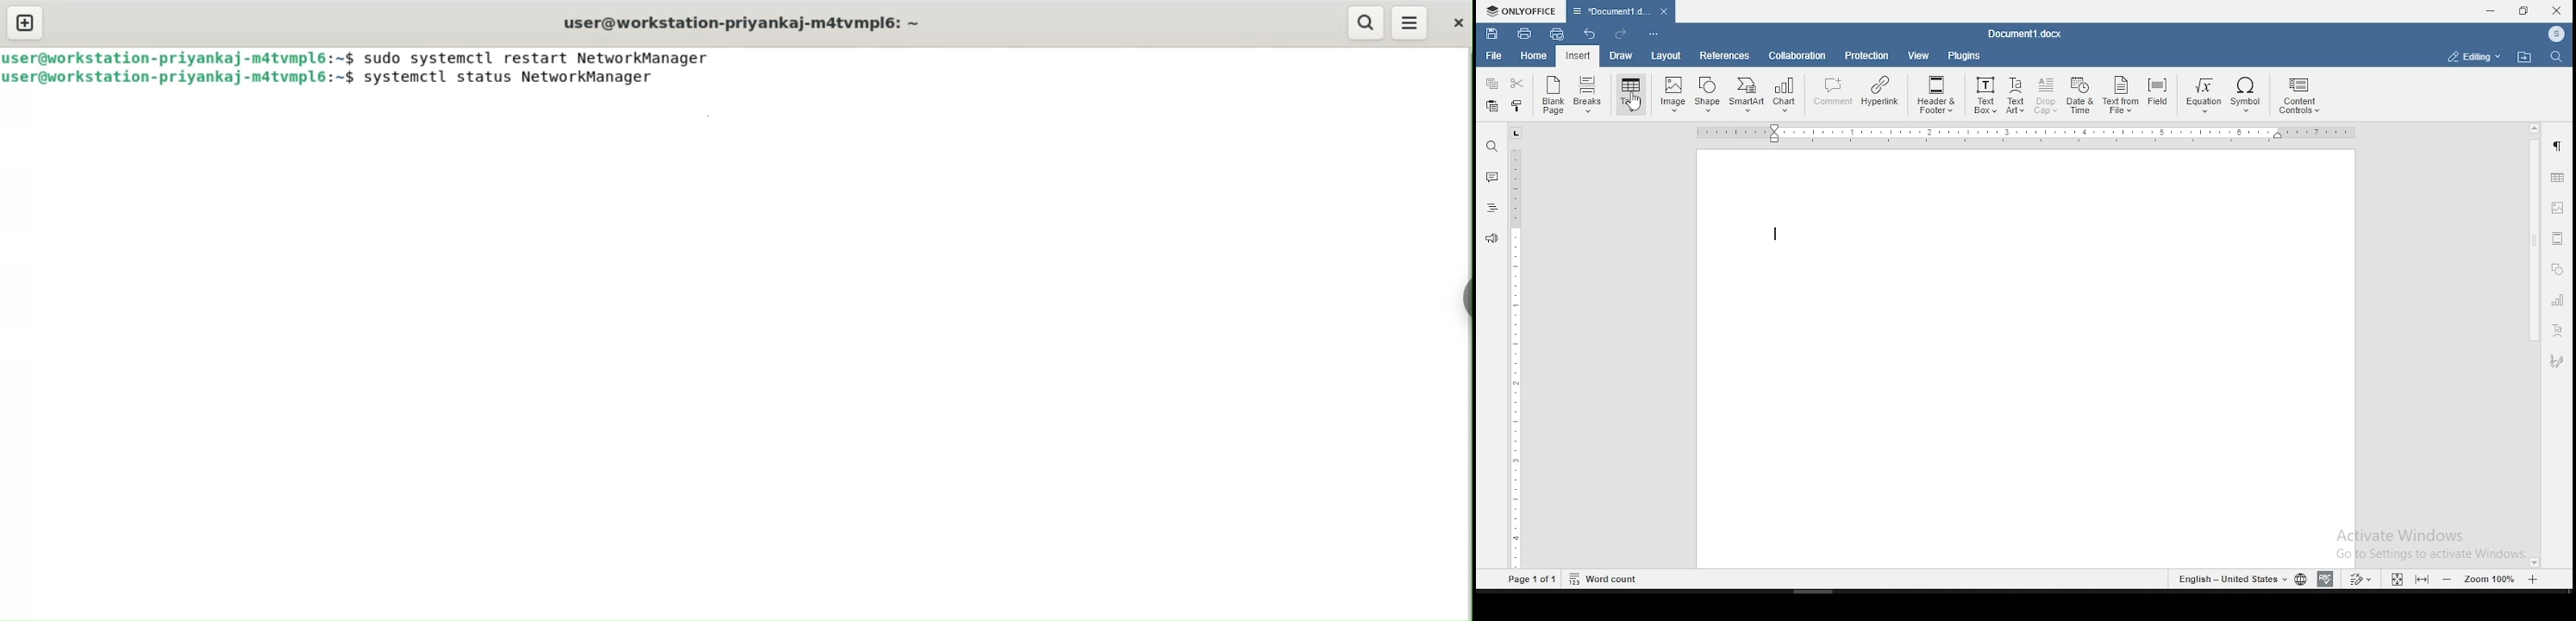  What do you see at coordinates (1516, 133) in the screenshot?
I see `tab stop` at bounding box center [1516, 133].